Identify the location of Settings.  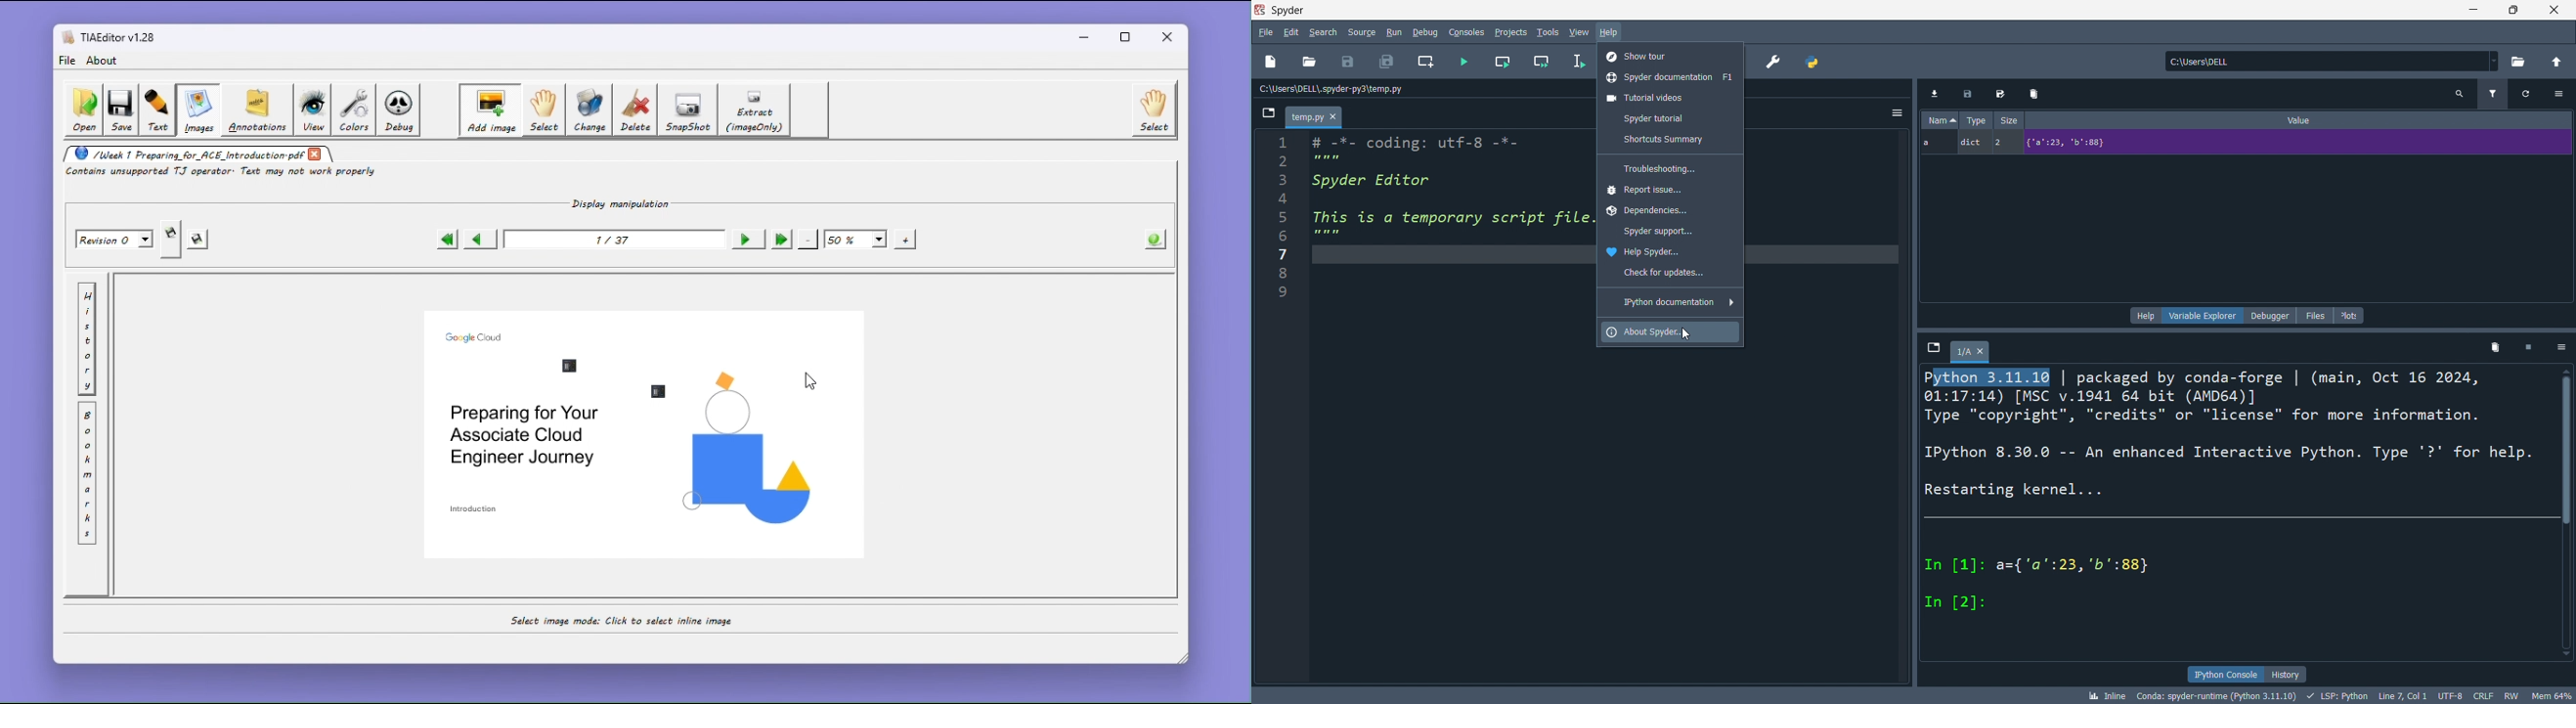
(2561, 346).